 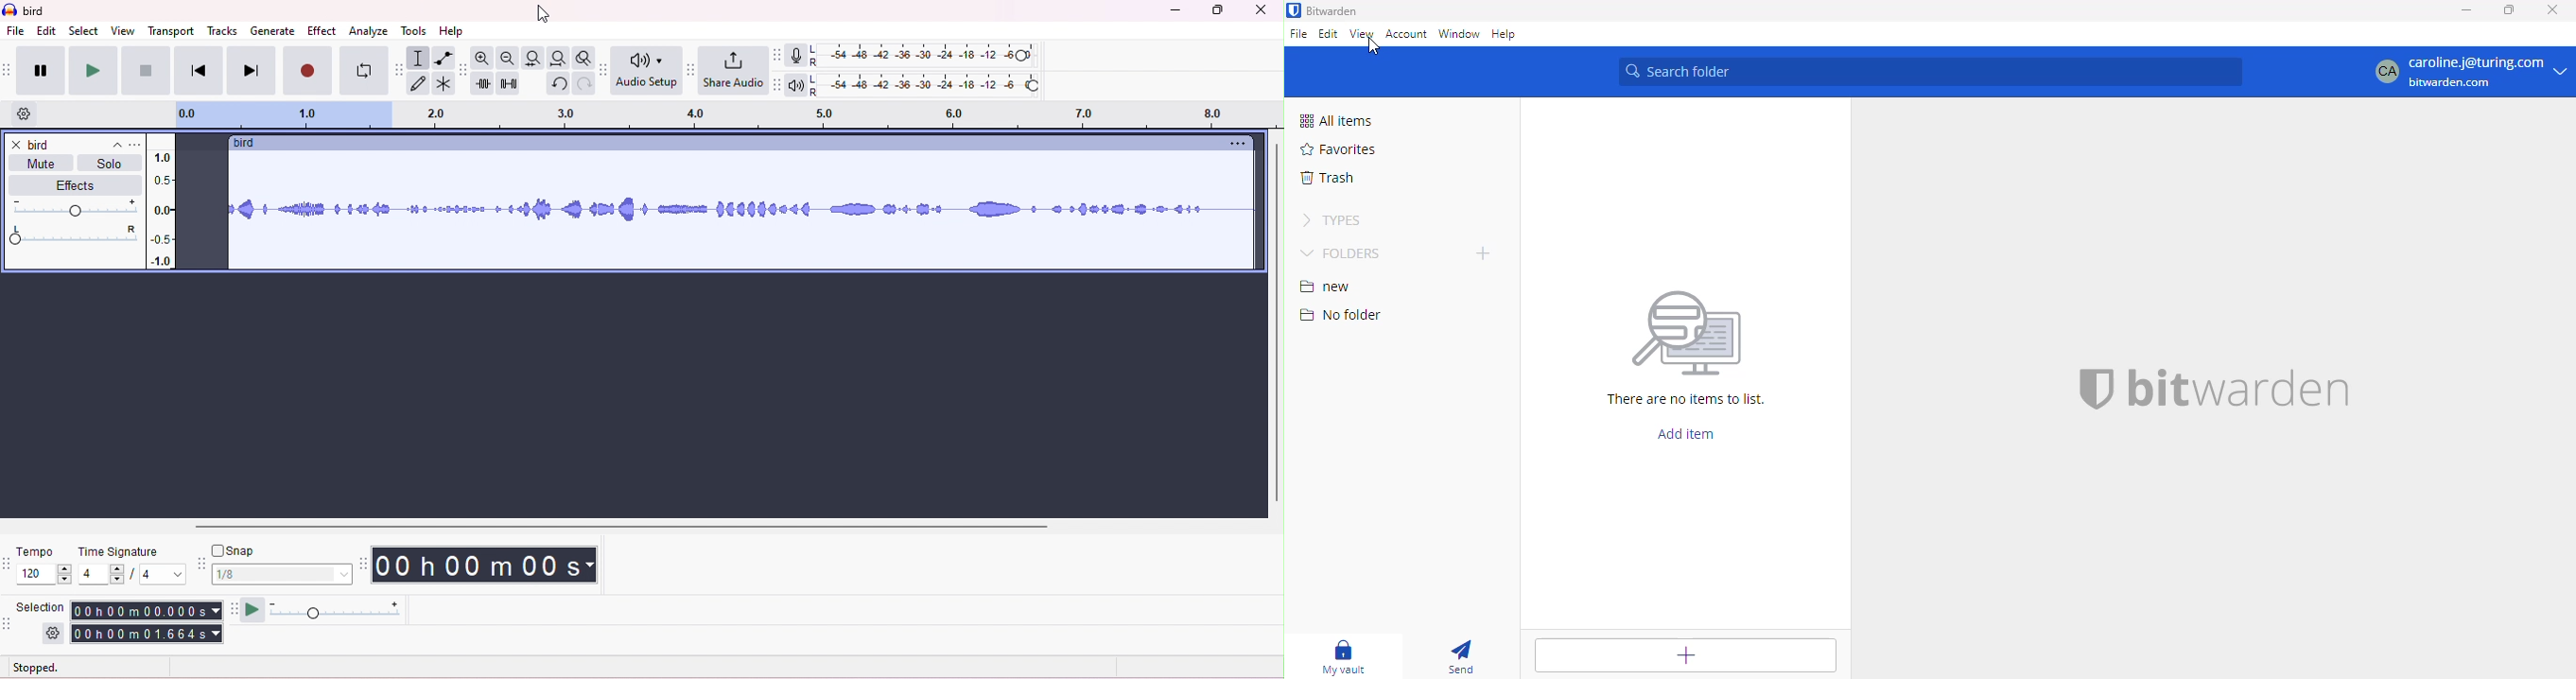 I want to click on generate, so click(x=272, y=31).